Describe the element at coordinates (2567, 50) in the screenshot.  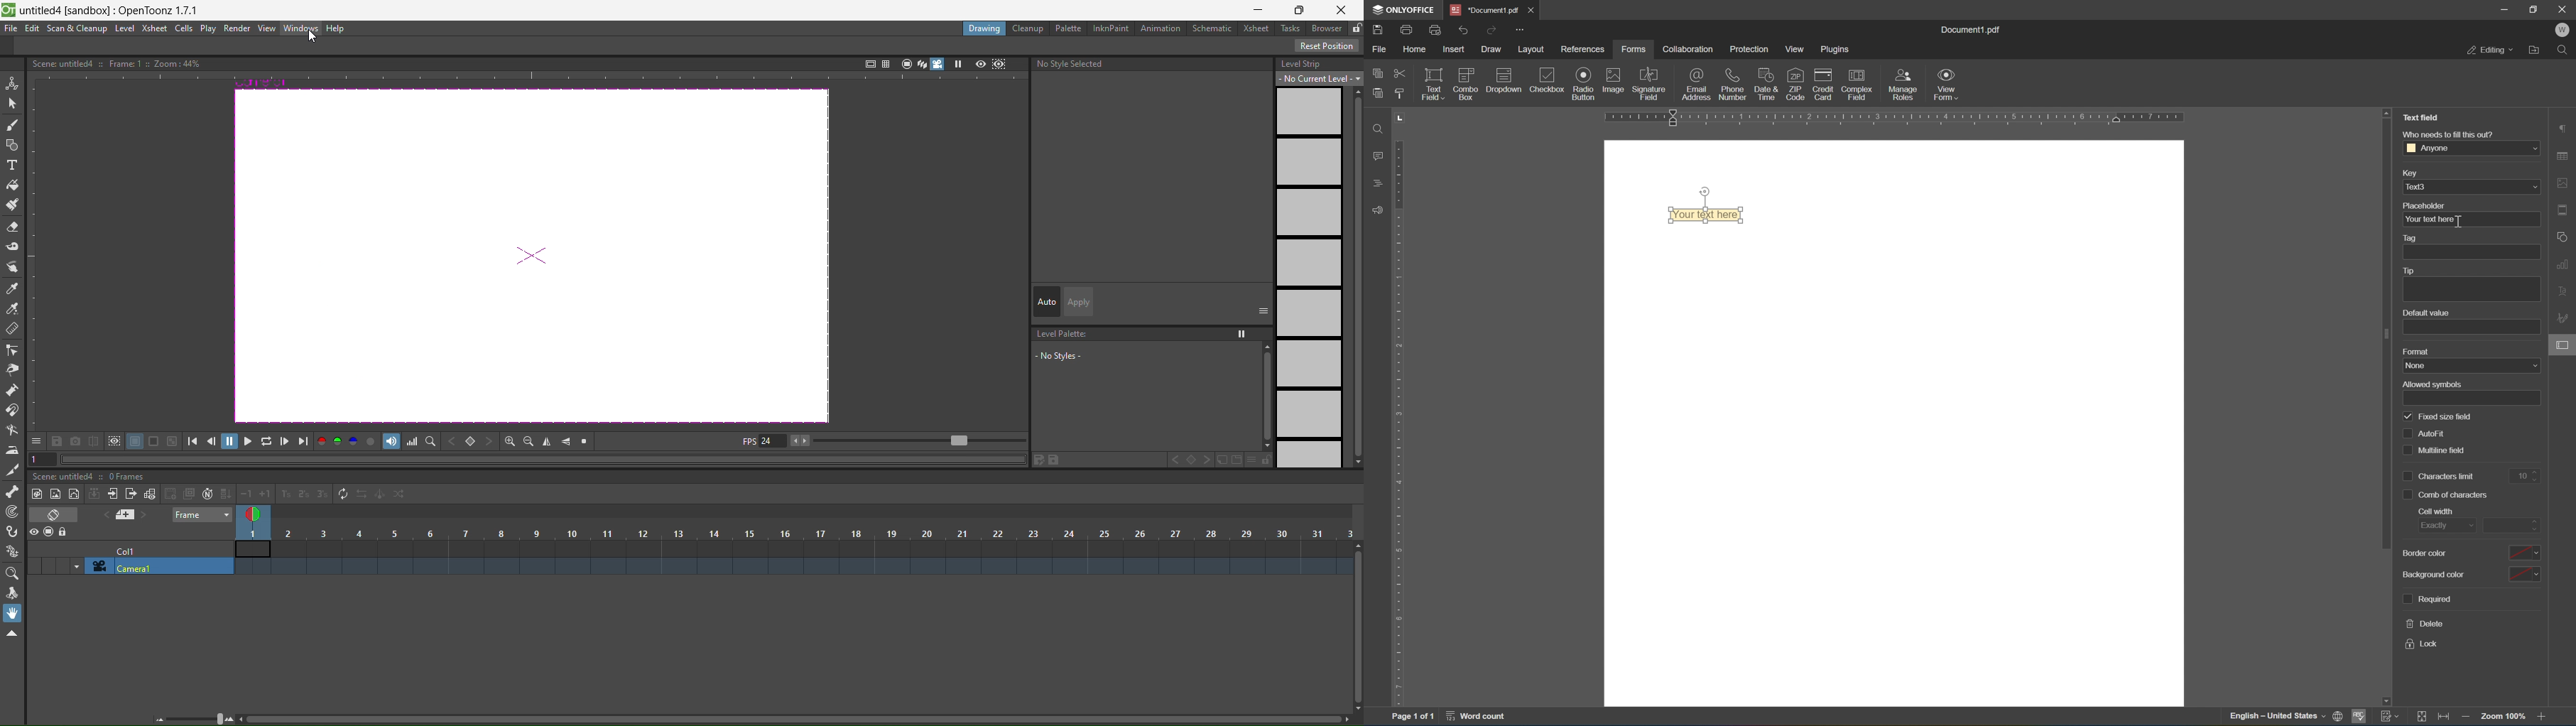
I see `Find` at that location.